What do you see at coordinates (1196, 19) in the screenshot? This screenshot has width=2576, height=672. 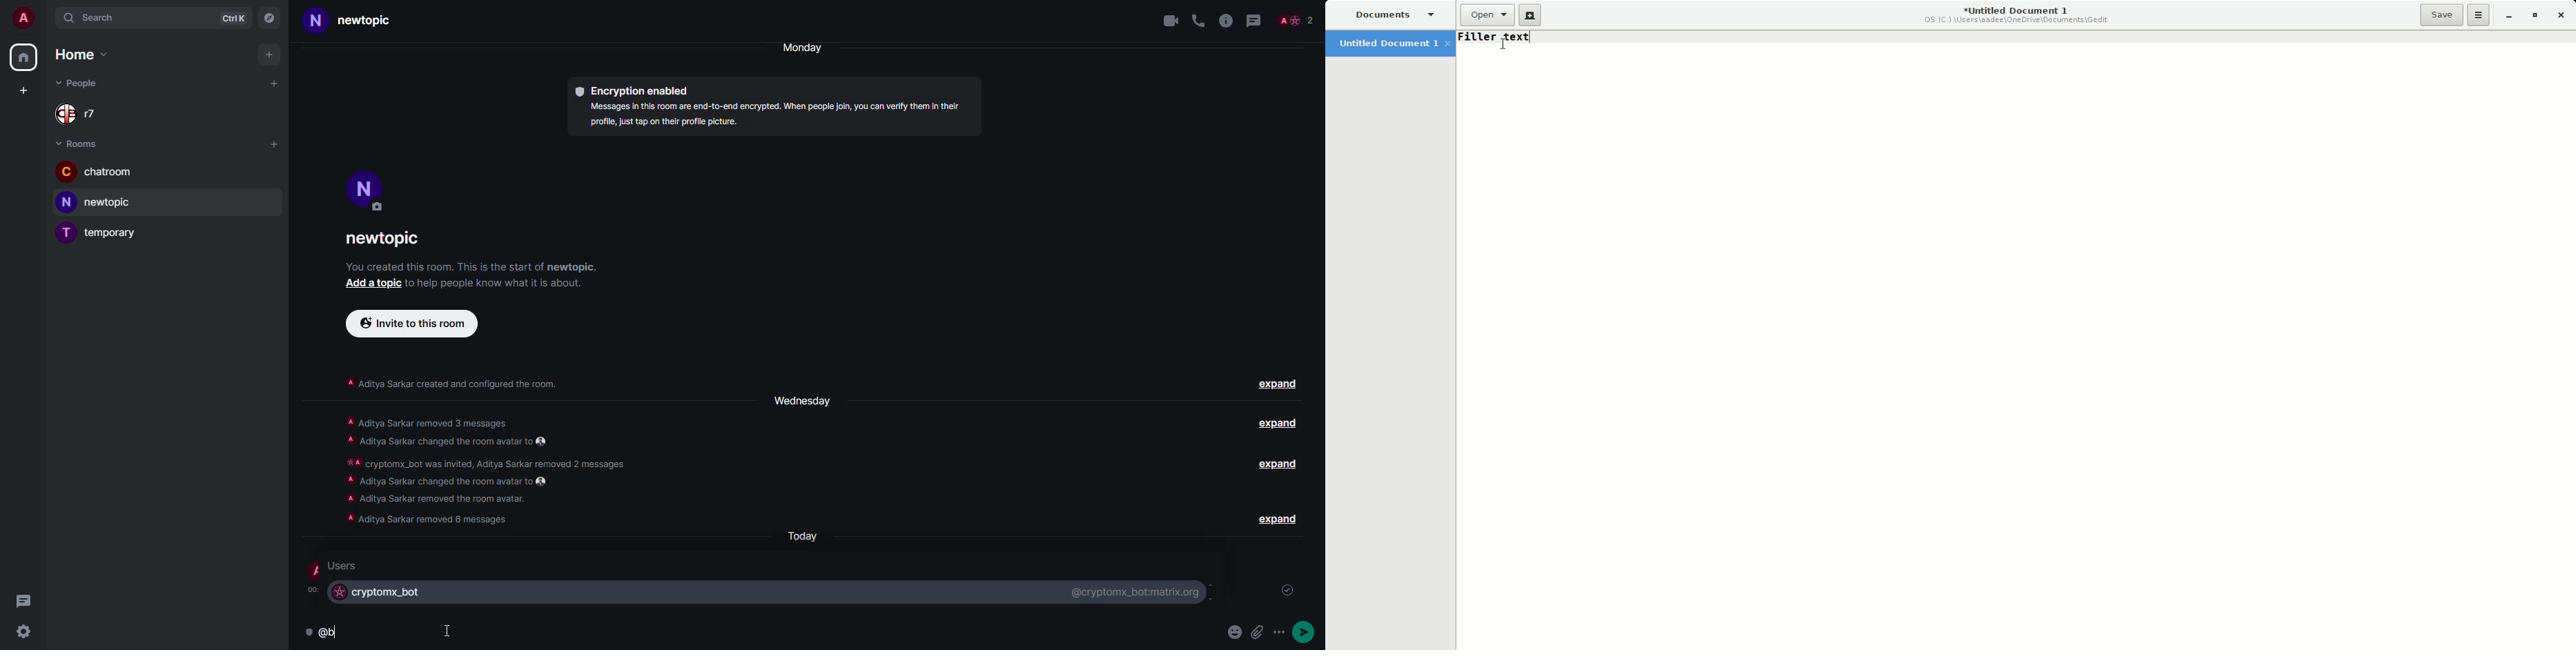 I see `voice` at bounding box center [1196, 19].